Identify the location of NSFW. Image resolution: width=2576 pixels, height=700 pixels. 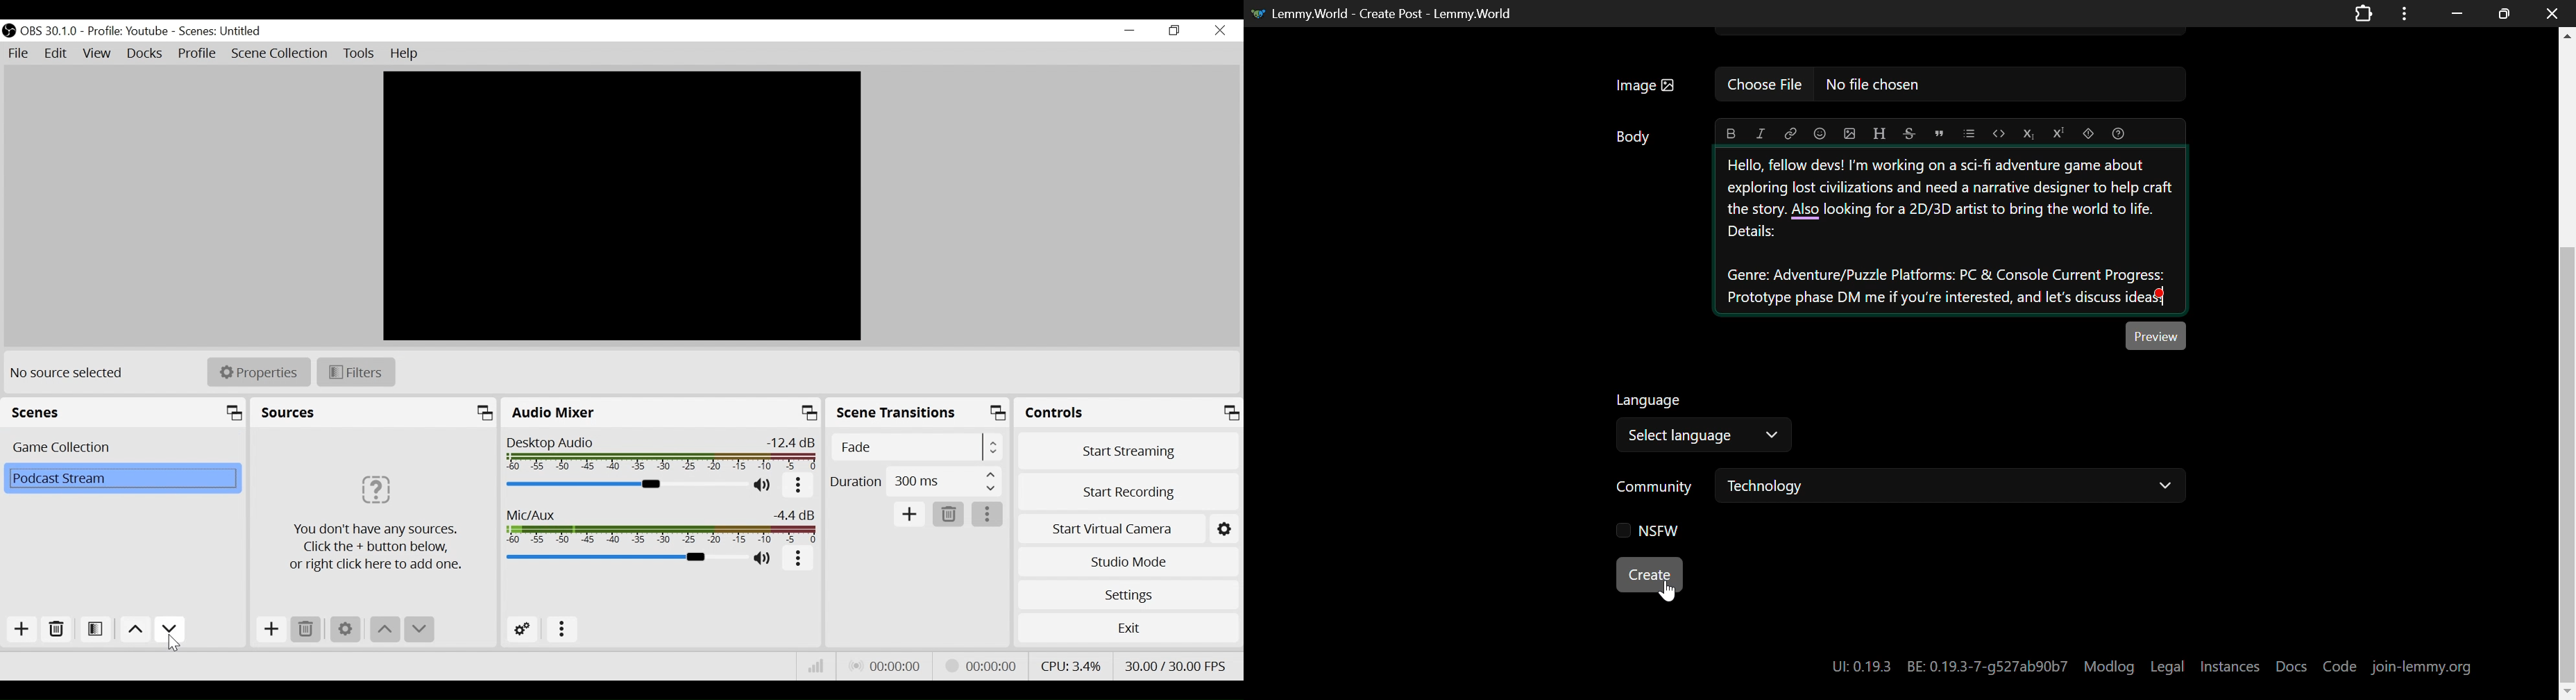
(1642, 529).